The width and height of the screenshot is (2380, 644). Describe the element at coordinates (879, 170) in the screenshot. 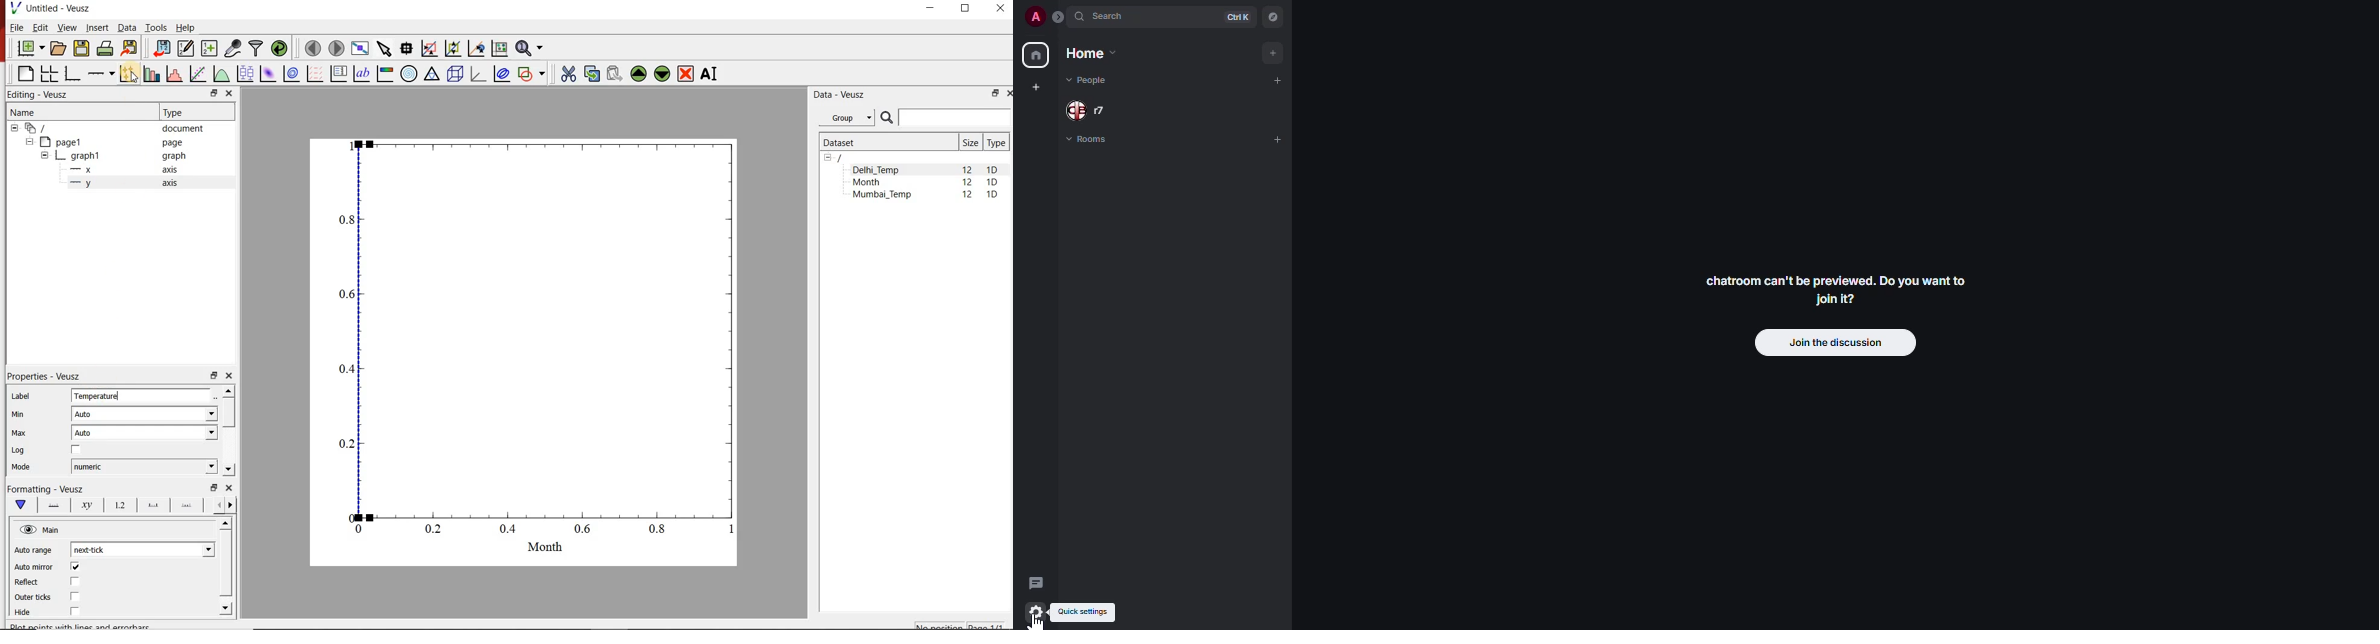

I see `Delhi_Temp` at that location.